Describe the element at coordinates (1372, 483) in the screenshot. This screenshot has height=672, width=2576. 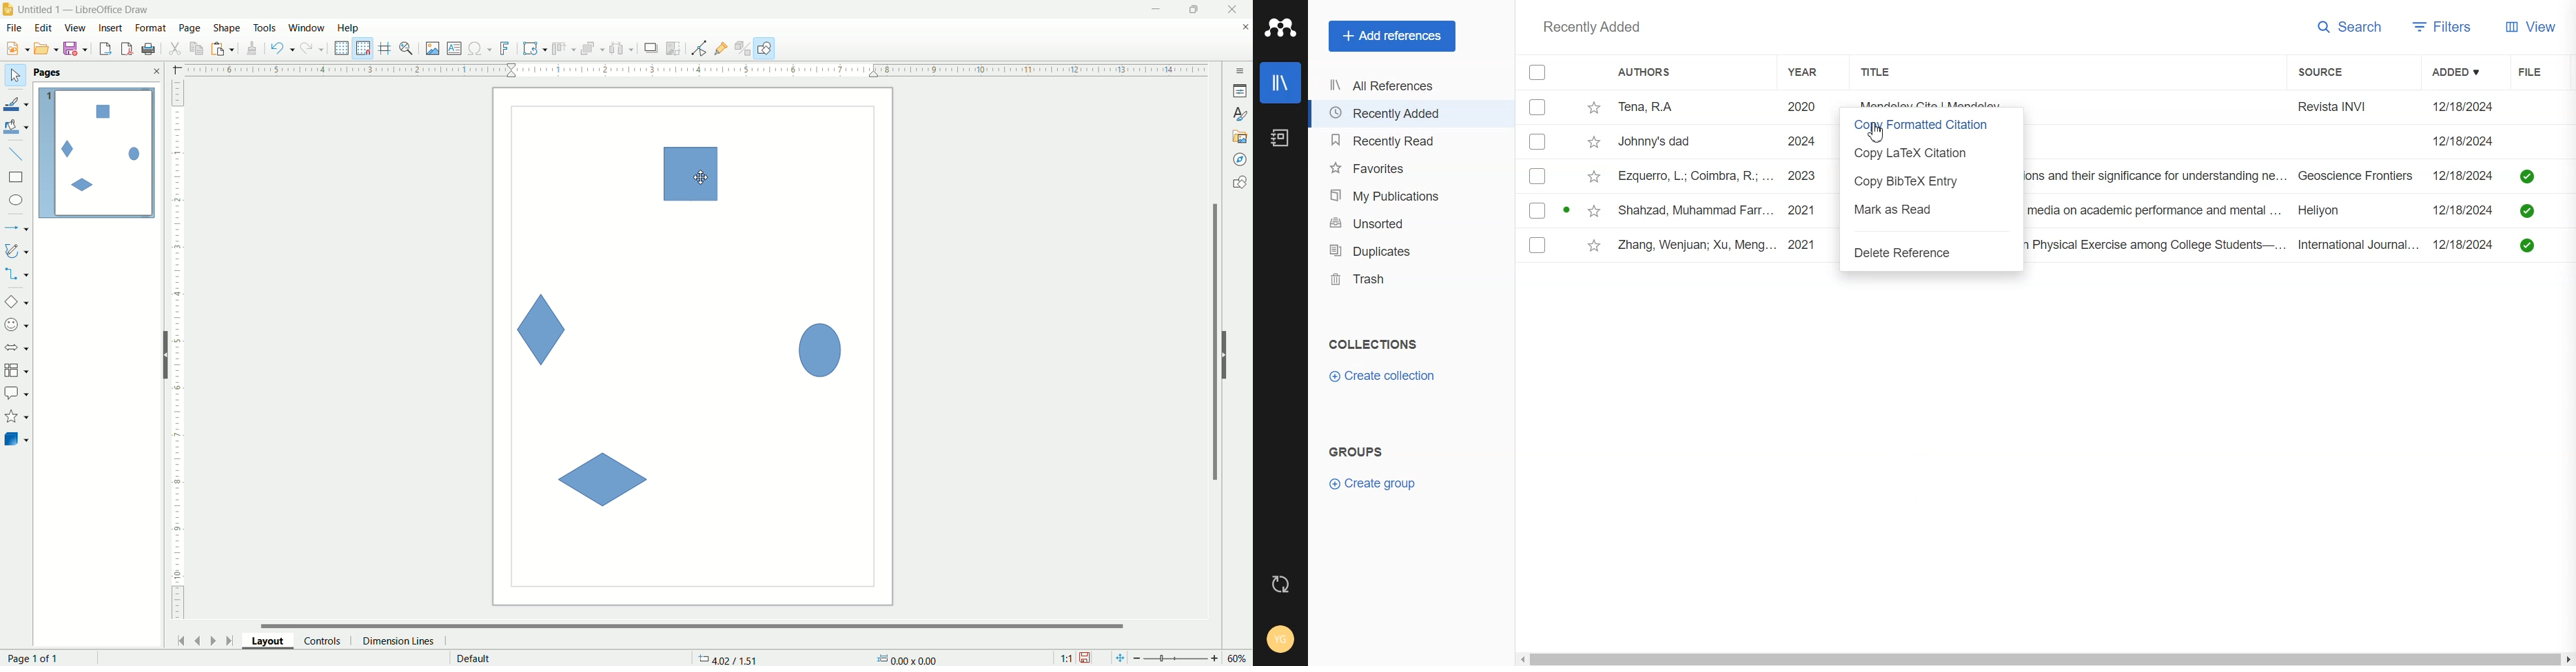
I see `Create group` at that location.